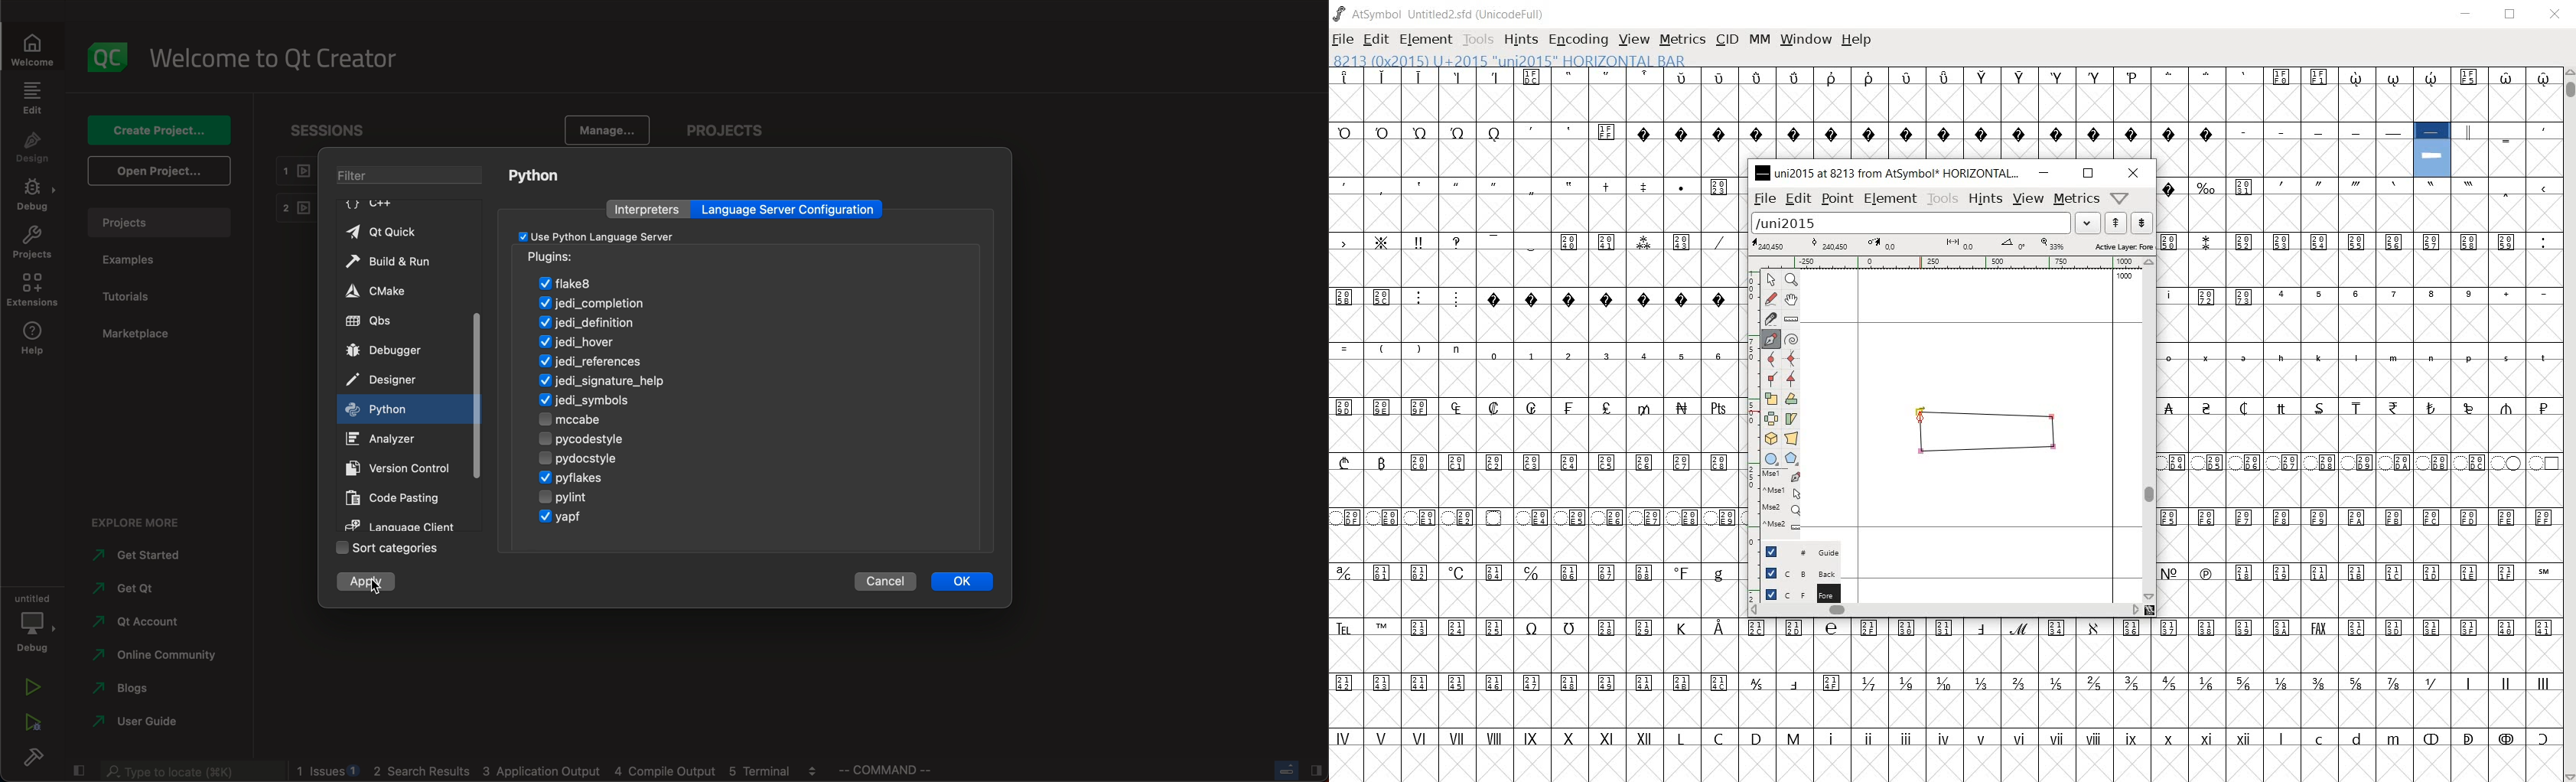 The height and width of the screenshot is (784, 2576). What do you see at coordinates (883, 580) in the screenshot?
I see `cancel` at bounding box center [883, 580].